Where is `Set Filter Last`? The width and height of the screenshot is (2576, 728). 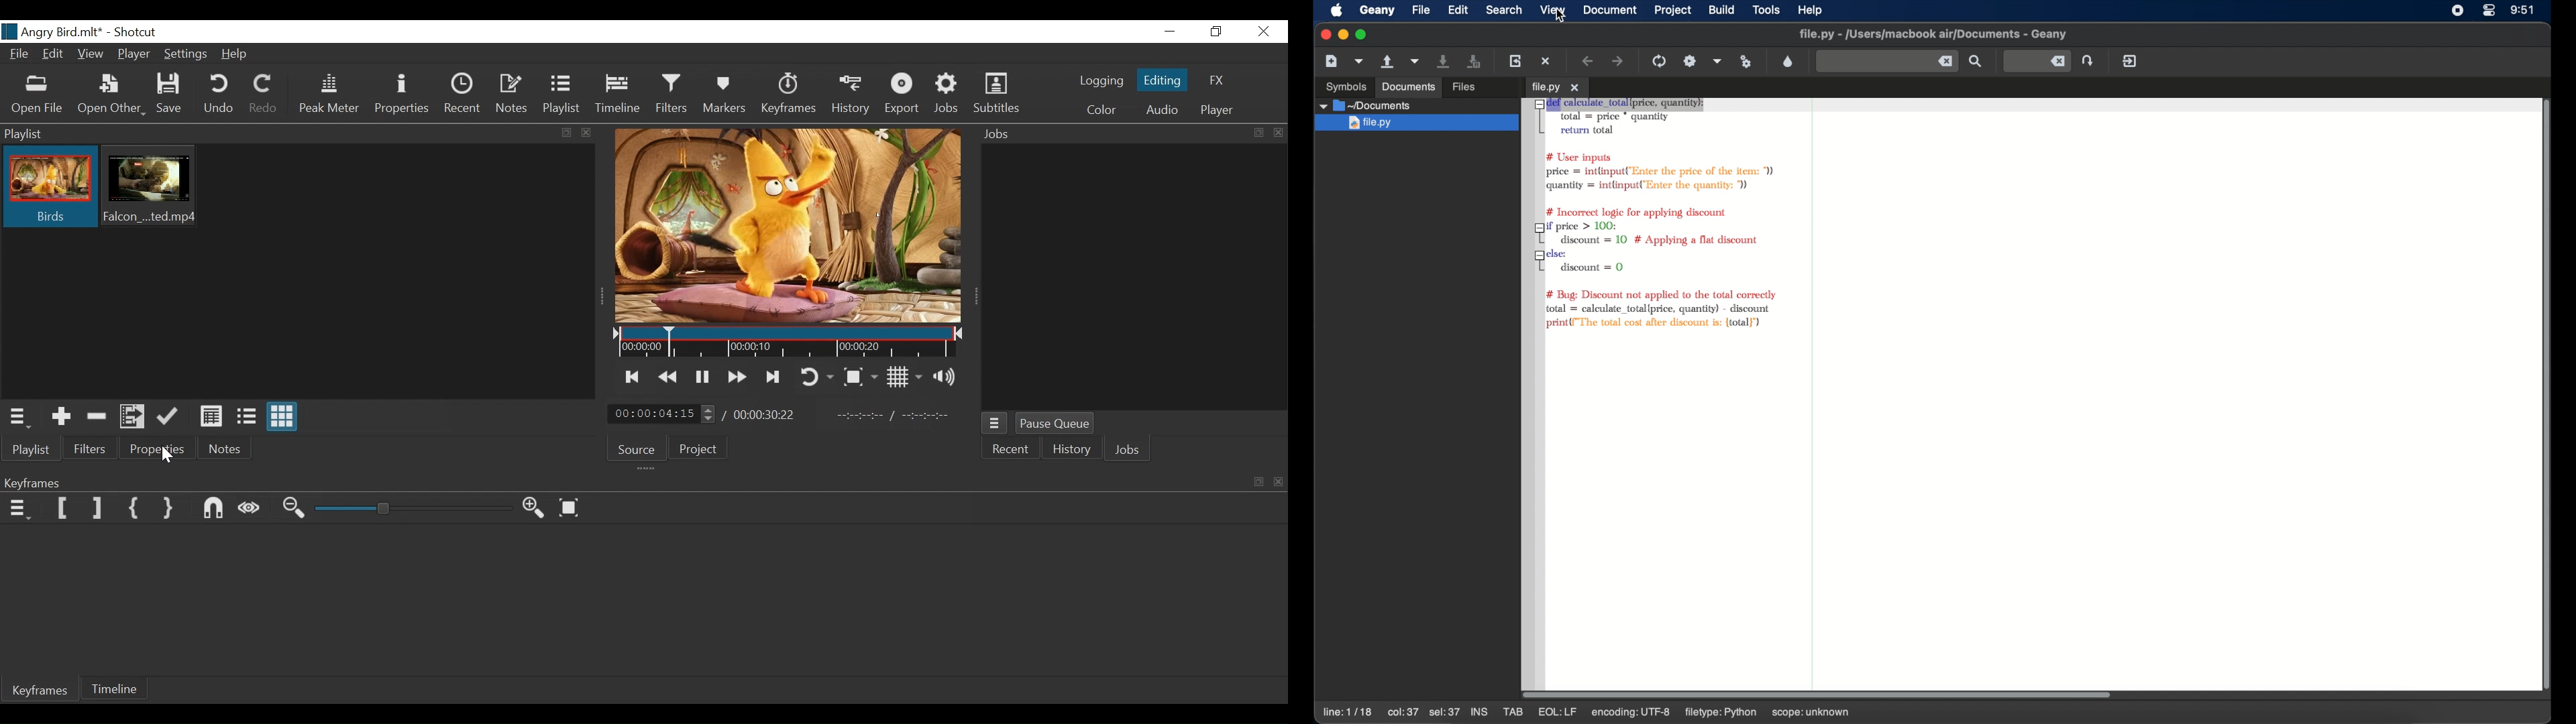
Set Filter Last is located at coordinates (99, 509).